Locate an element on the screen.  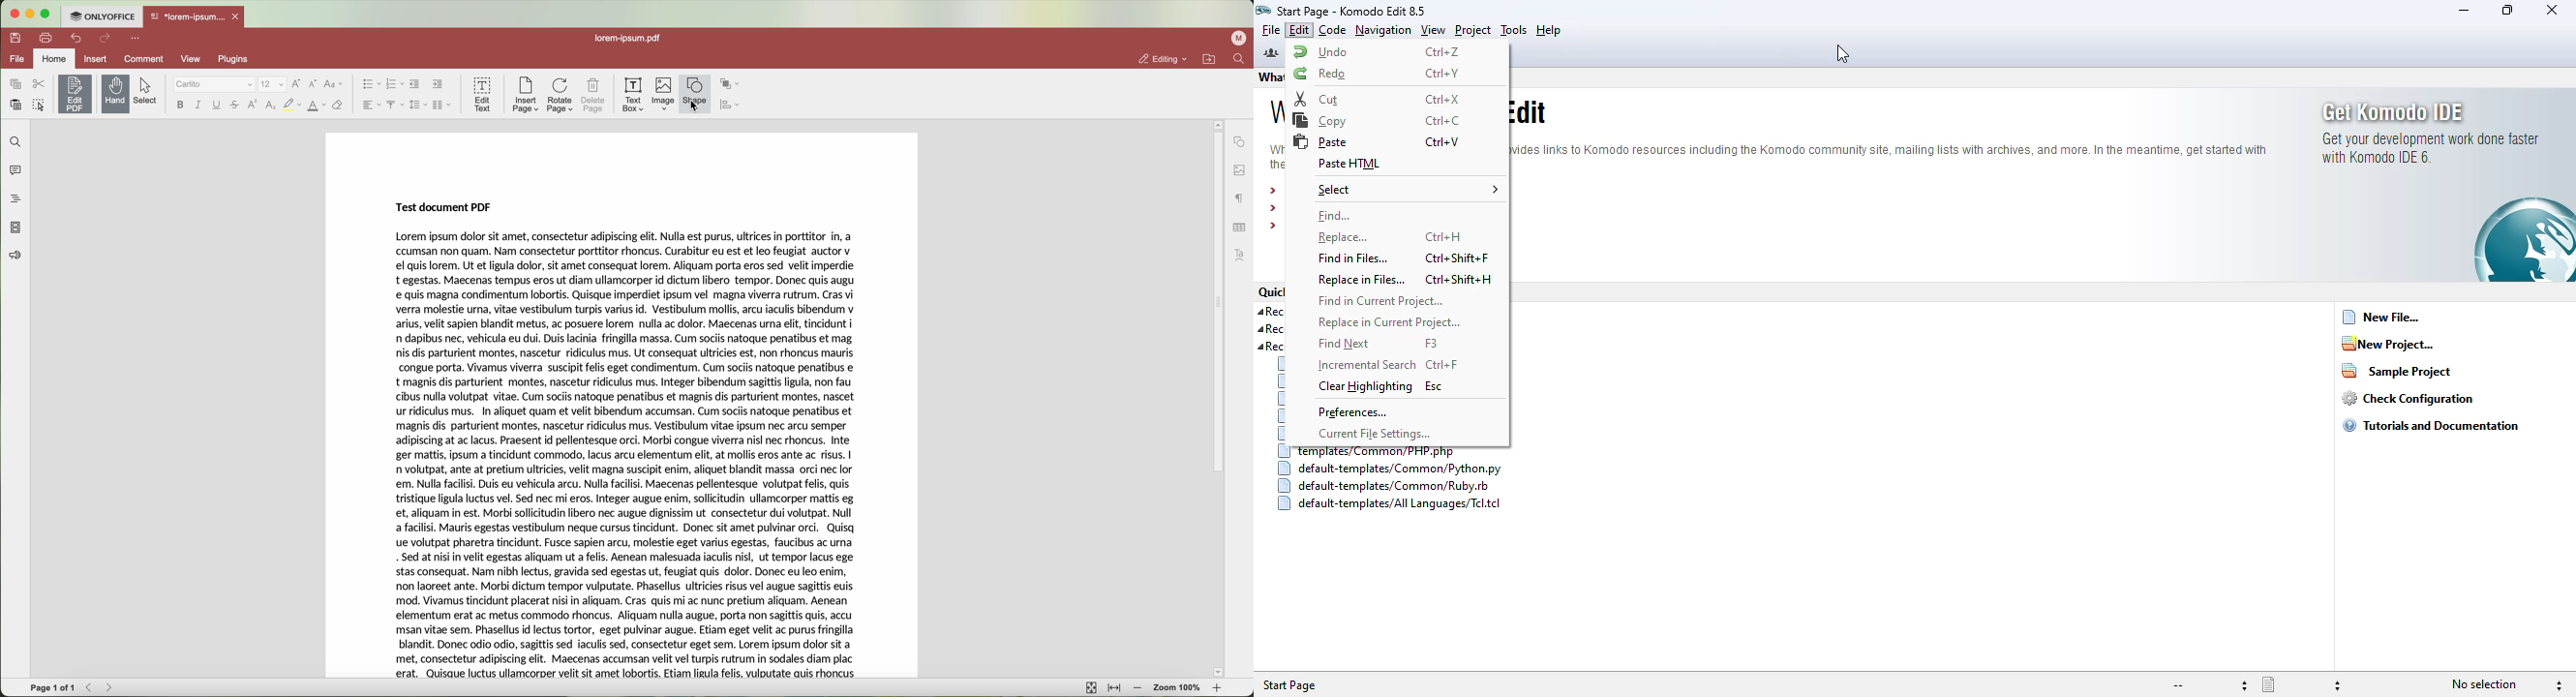
shortcut for find next is located at coordinates (1432, 344).